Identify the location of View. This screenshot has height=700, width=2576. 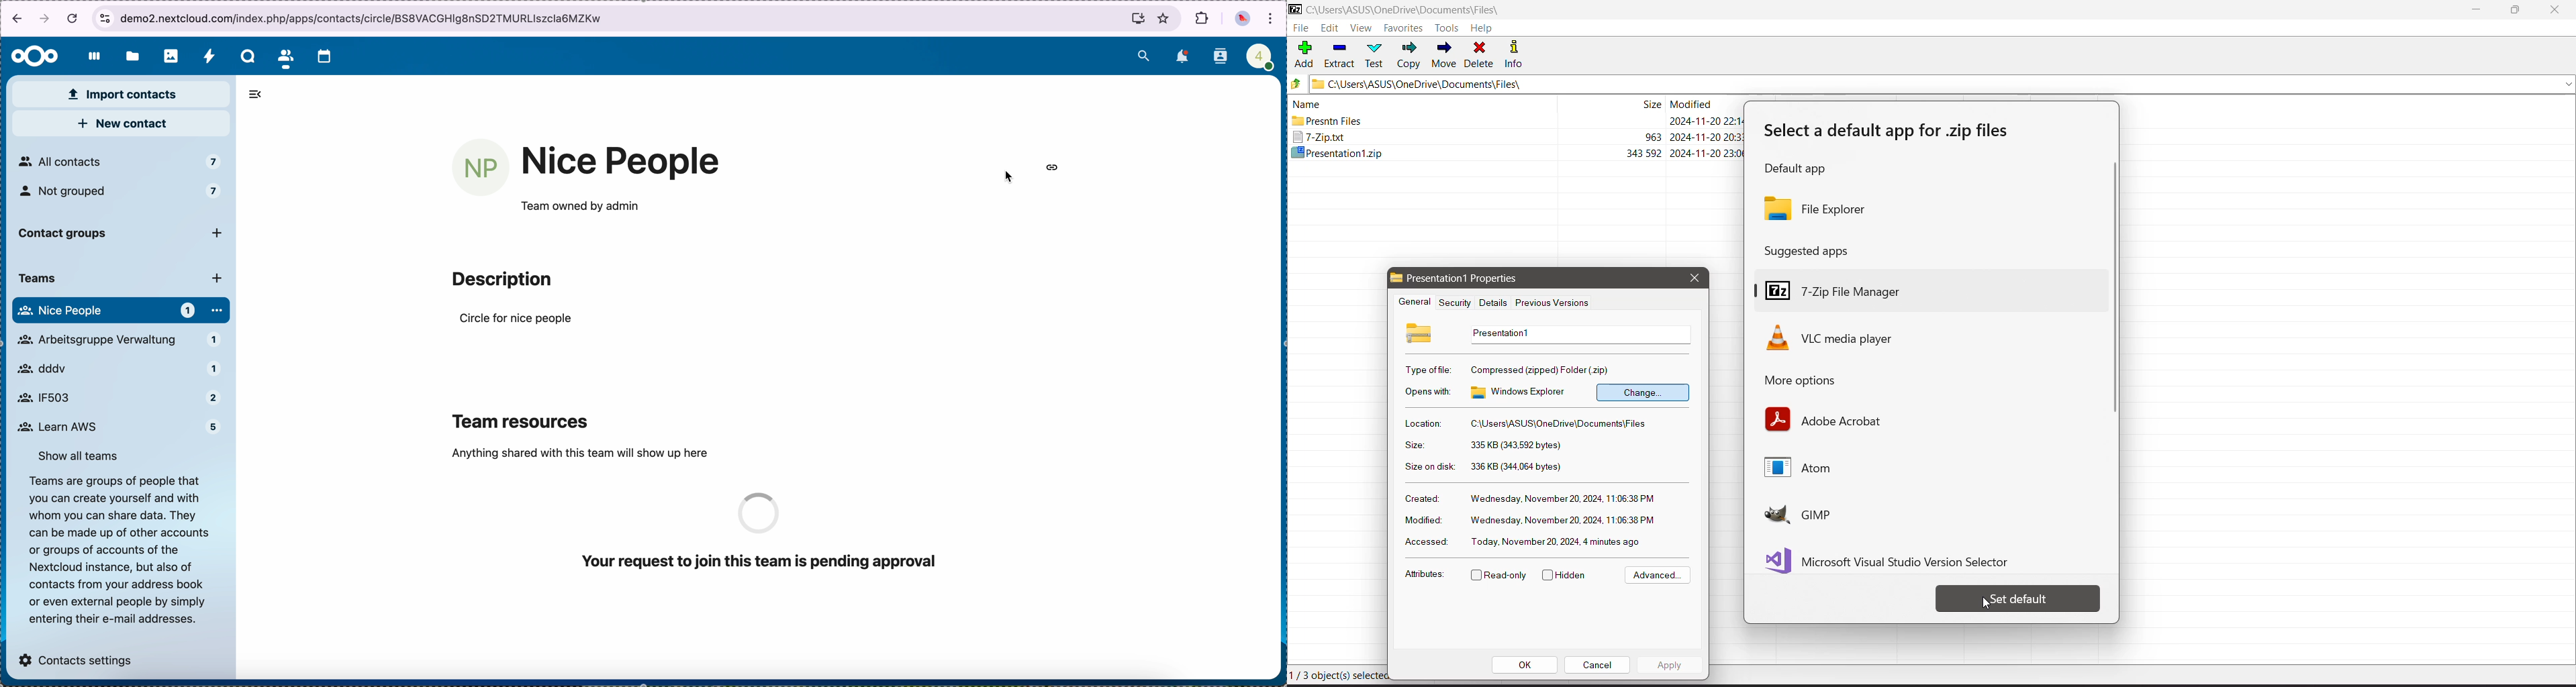
(1361, 29).